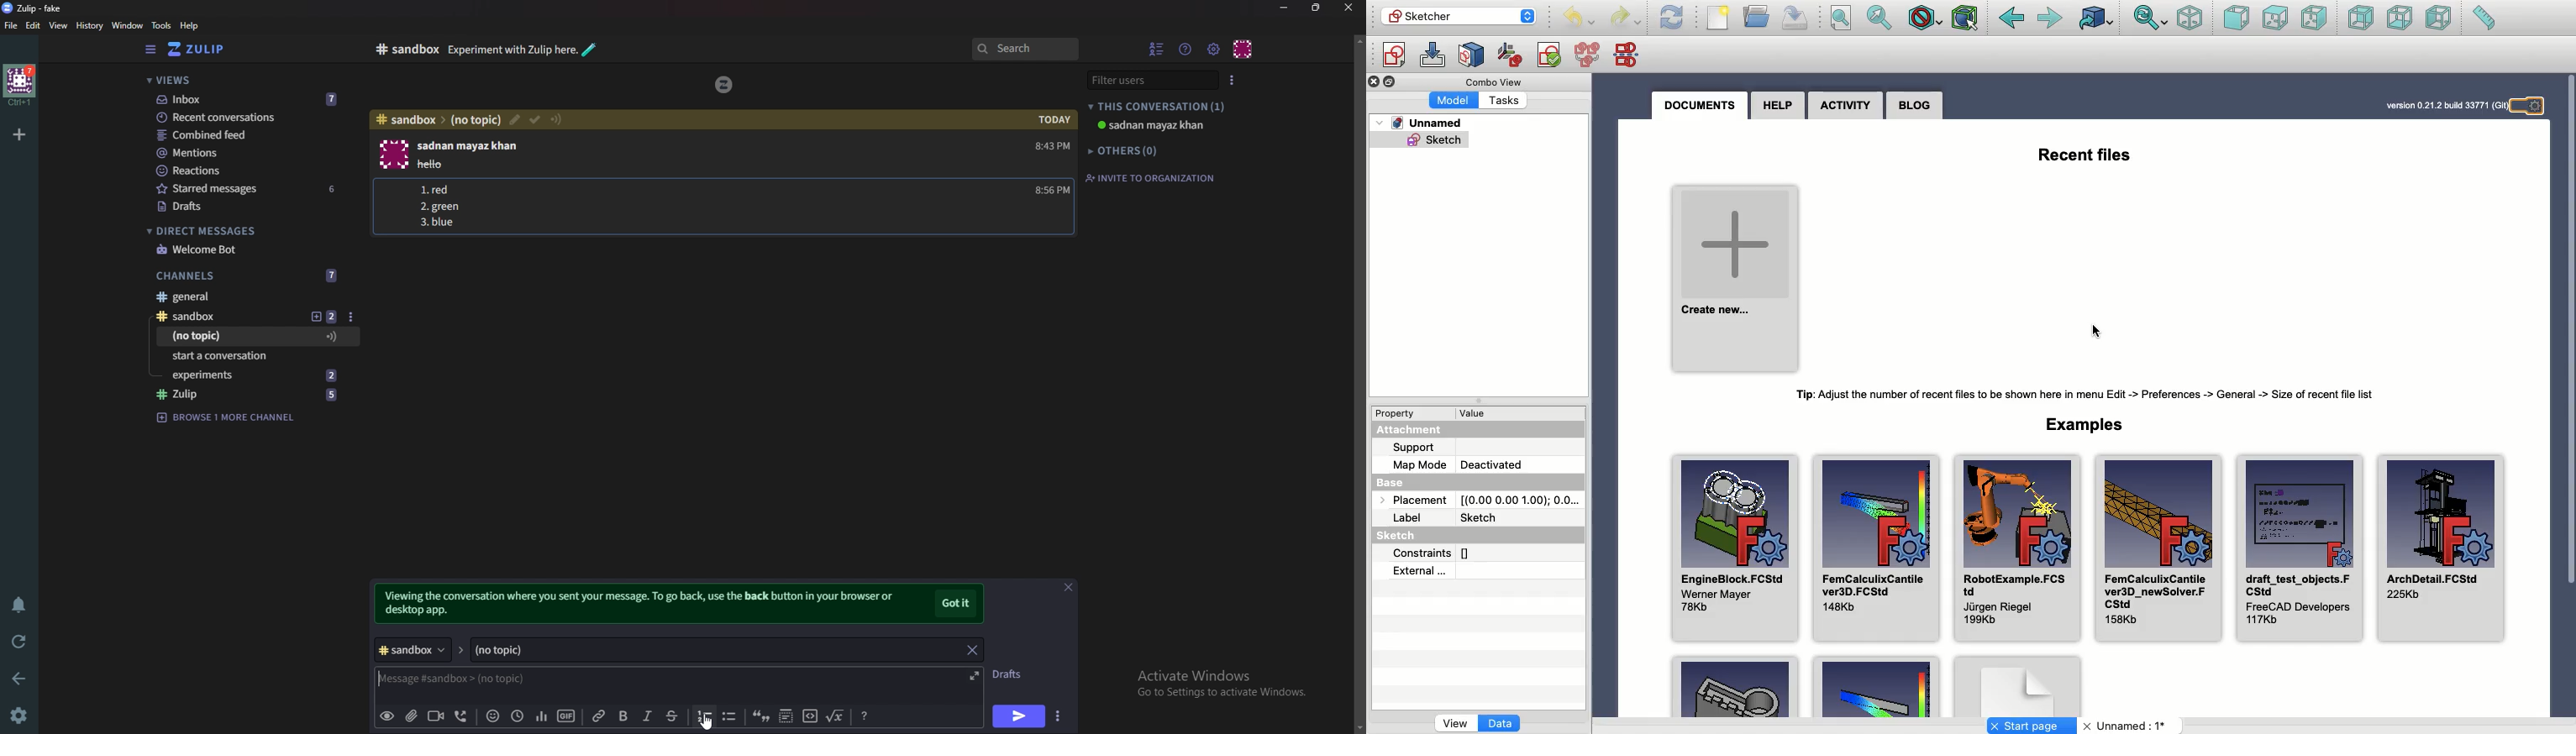 The image size is (2576, 756). What do you see at coordinates (704, 716) in the screenshot?
I see `number list` at bounding box center [704, 716].